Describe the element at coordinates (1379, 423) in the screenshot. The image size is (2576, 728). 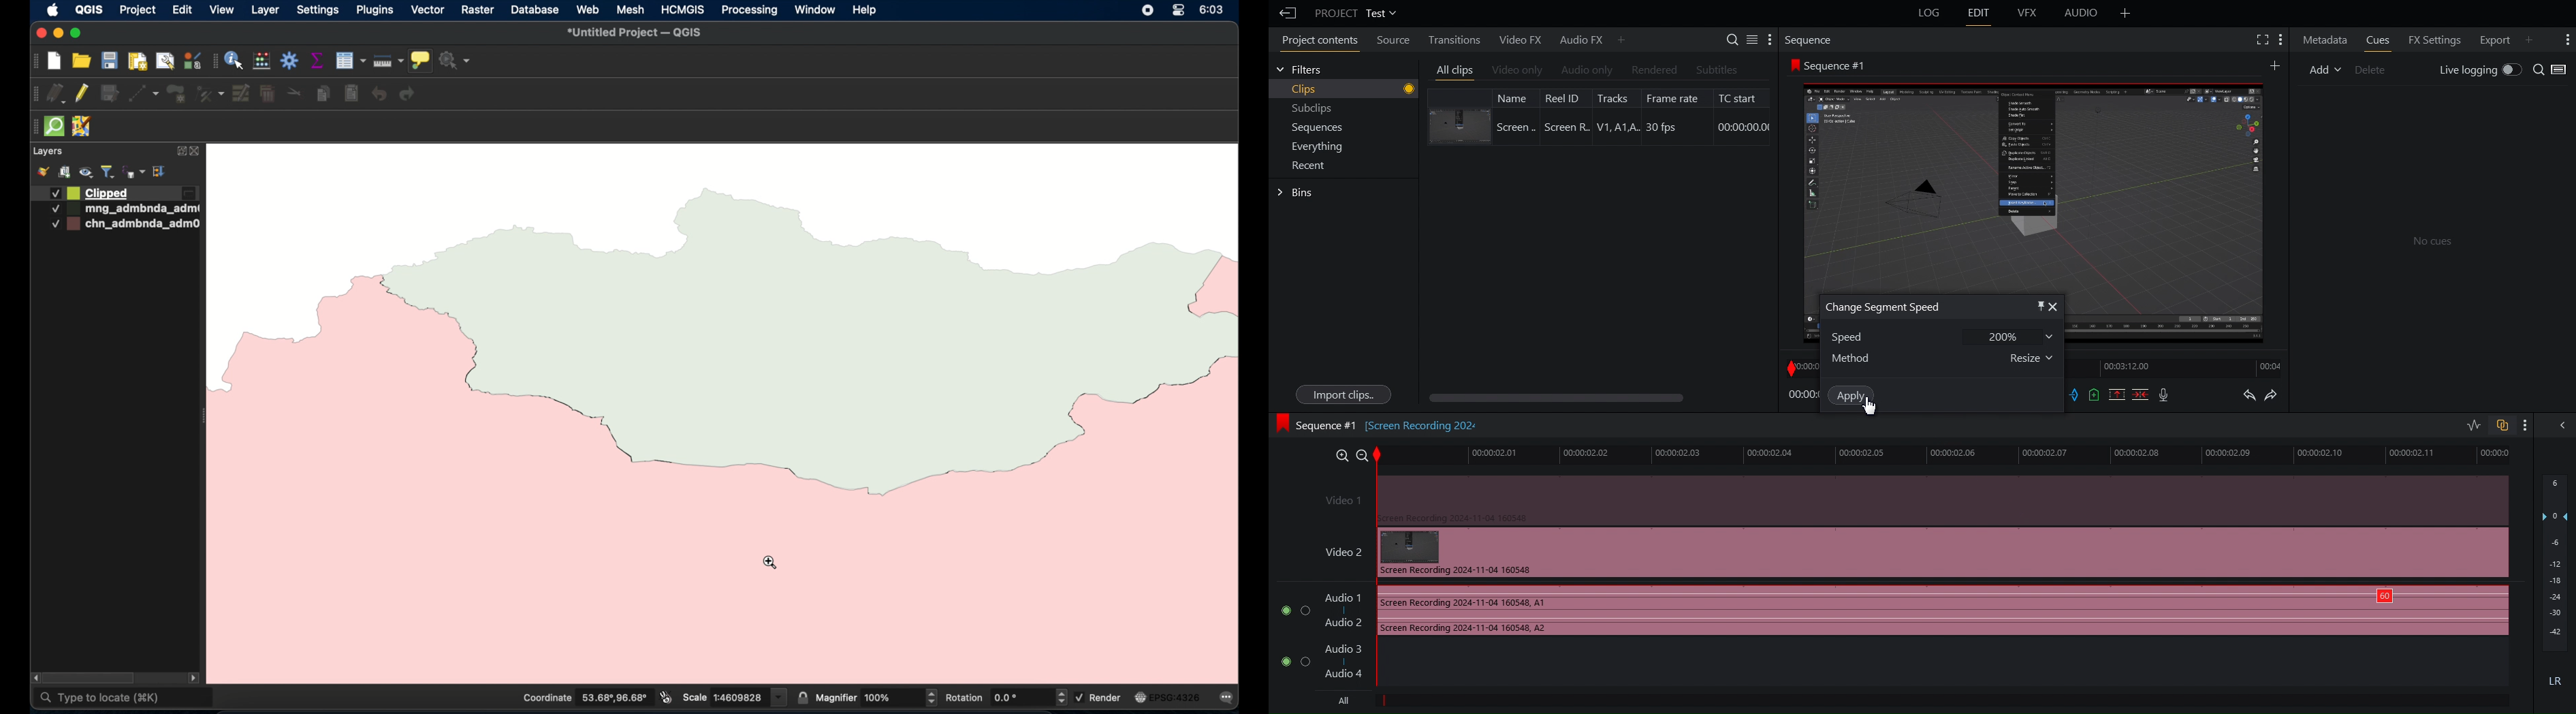
I see `Sequence #1 [Screen Recording 202` at that location.